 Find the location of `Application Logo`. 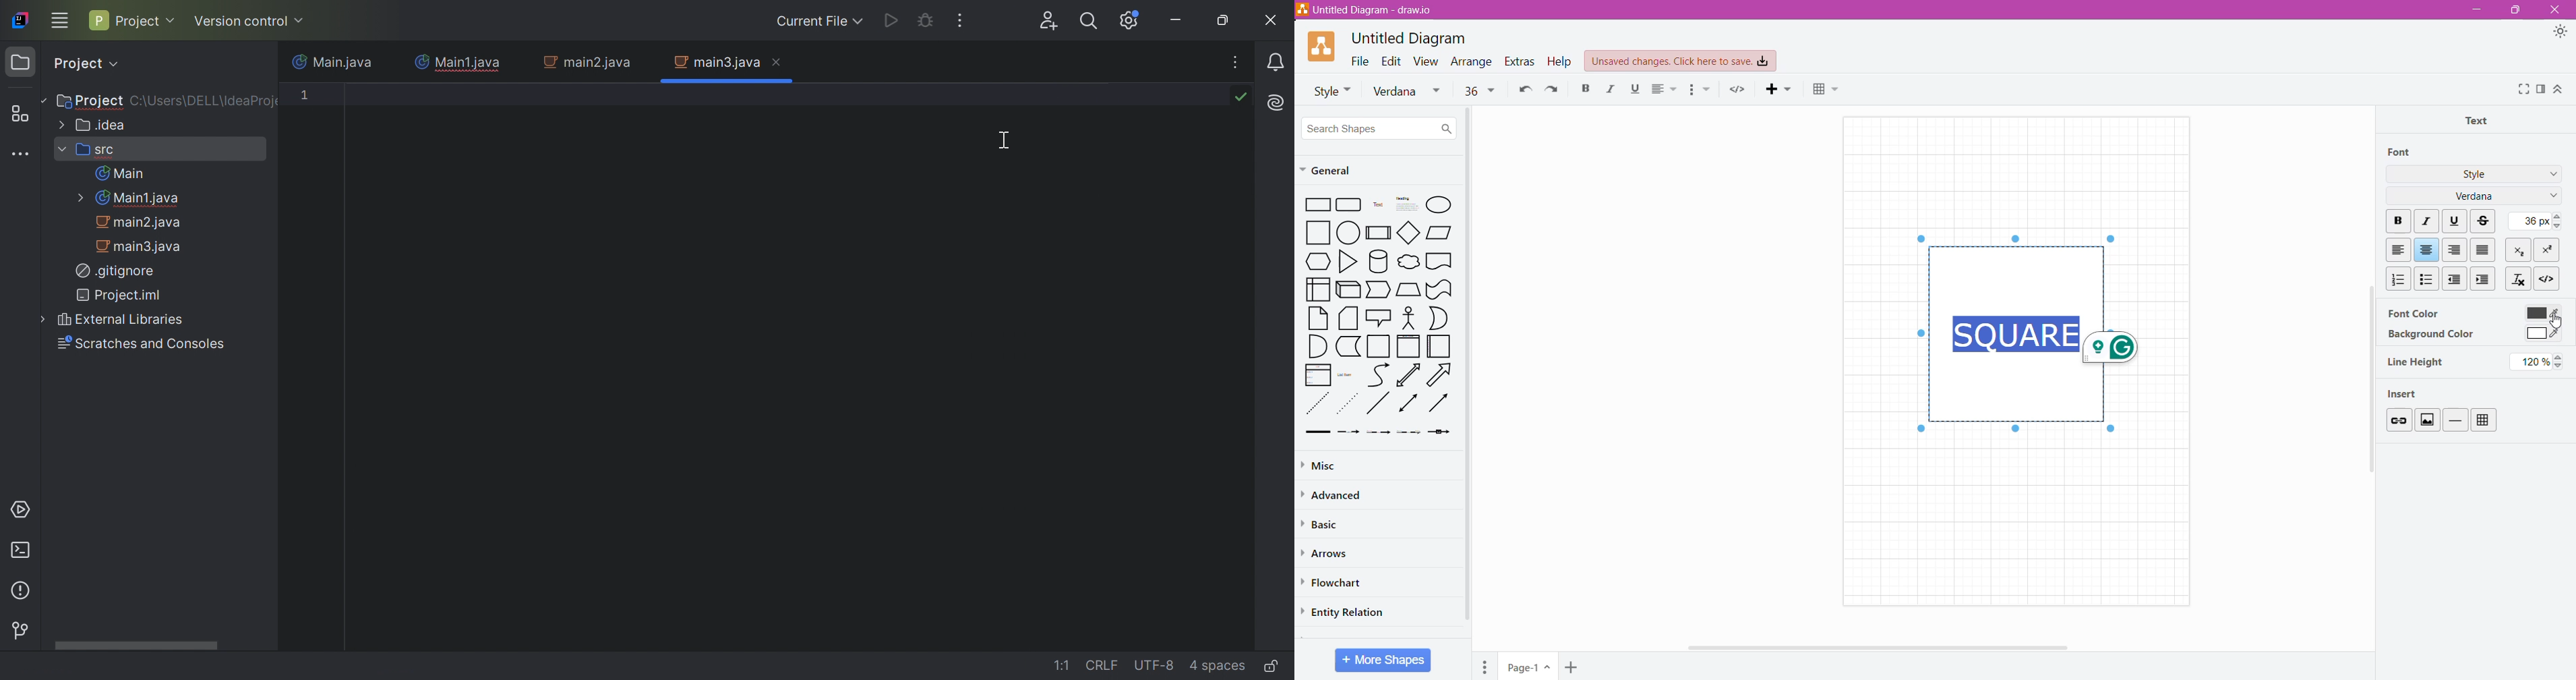

Application Logo is located at coordinates (1322, 47).